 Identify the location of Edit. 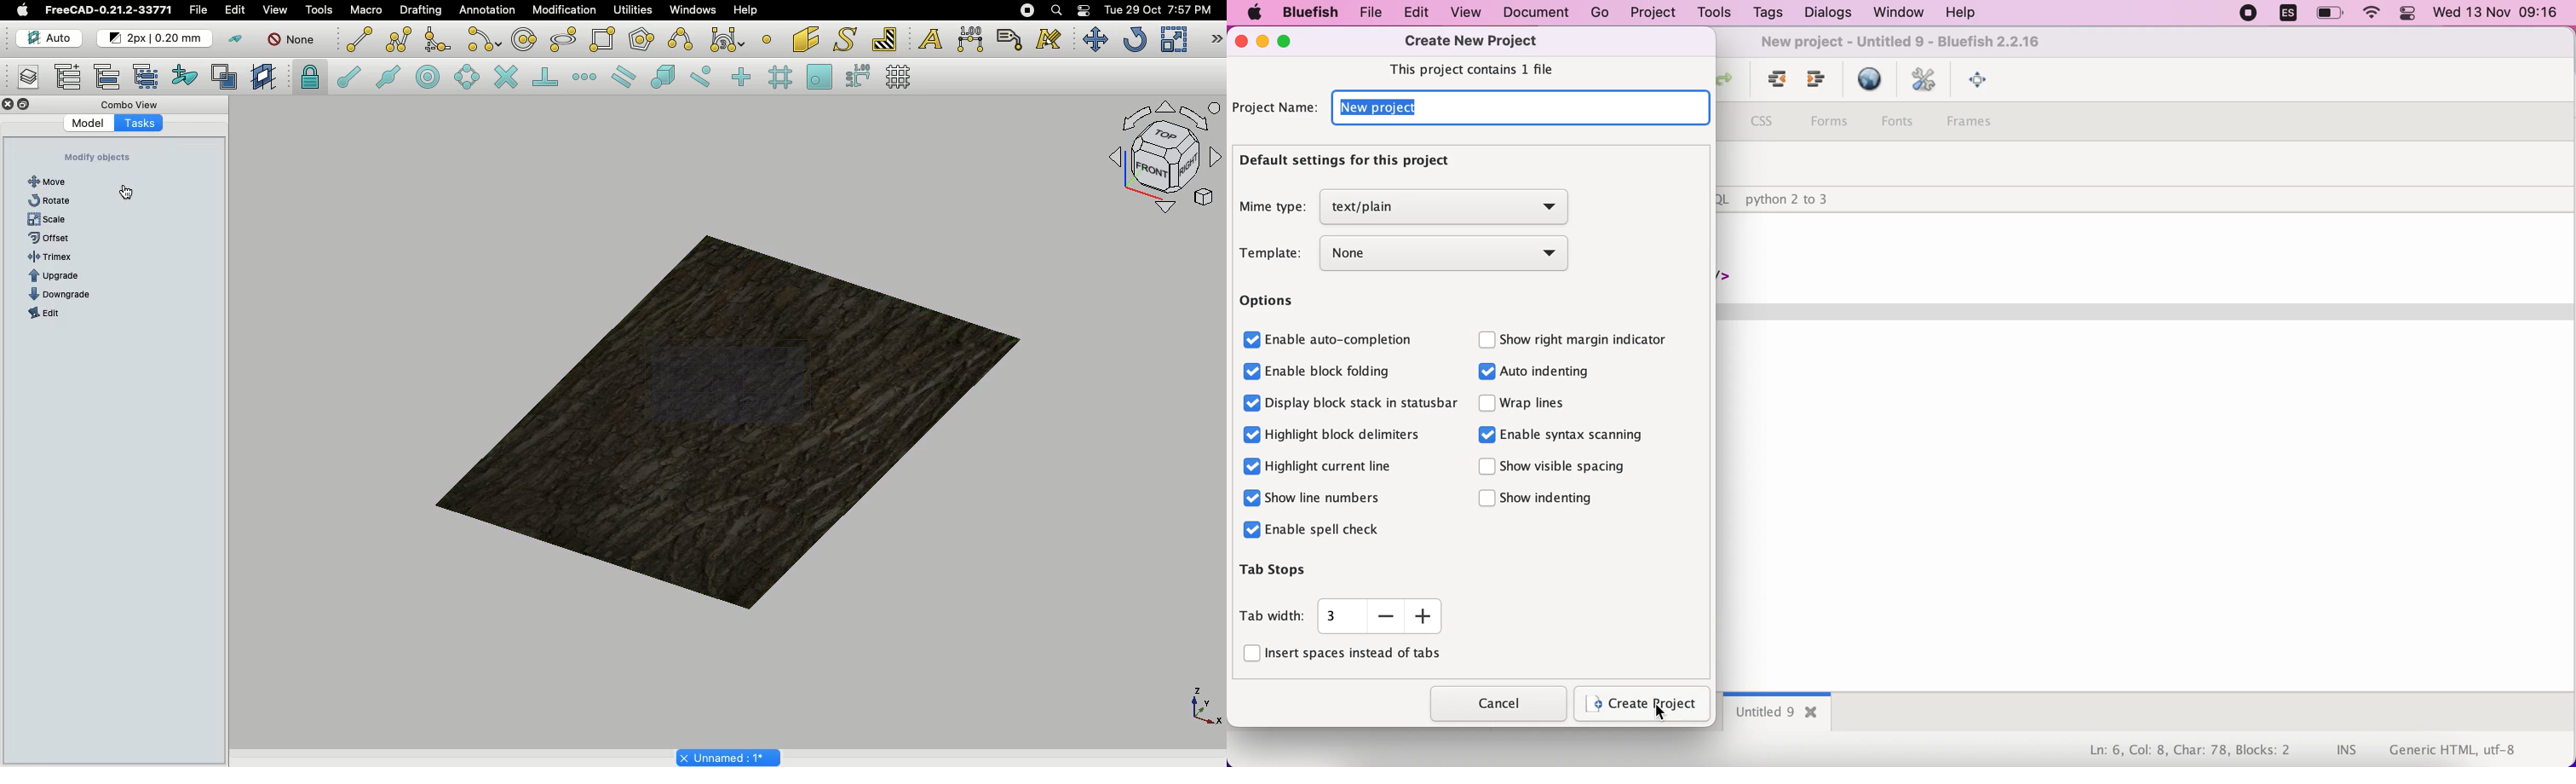
(43, 314).